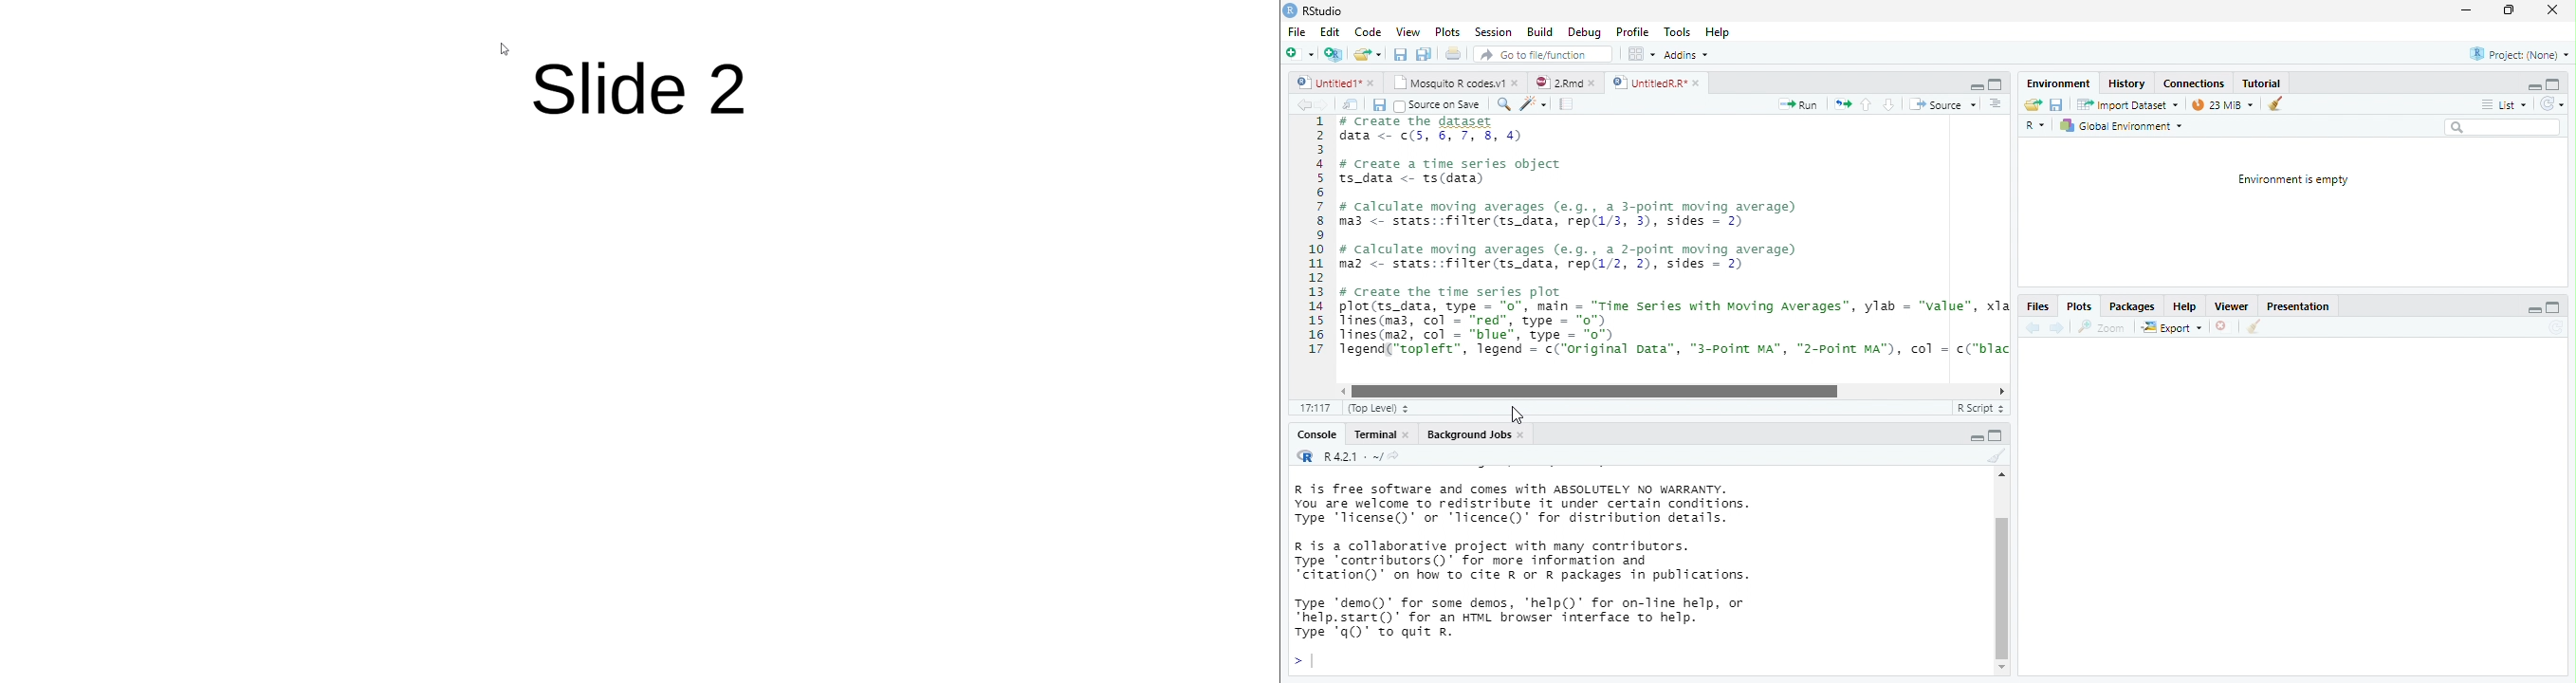  Describe the element at coordinates (2126, 83) in the screenshot. I see `History` at that location.